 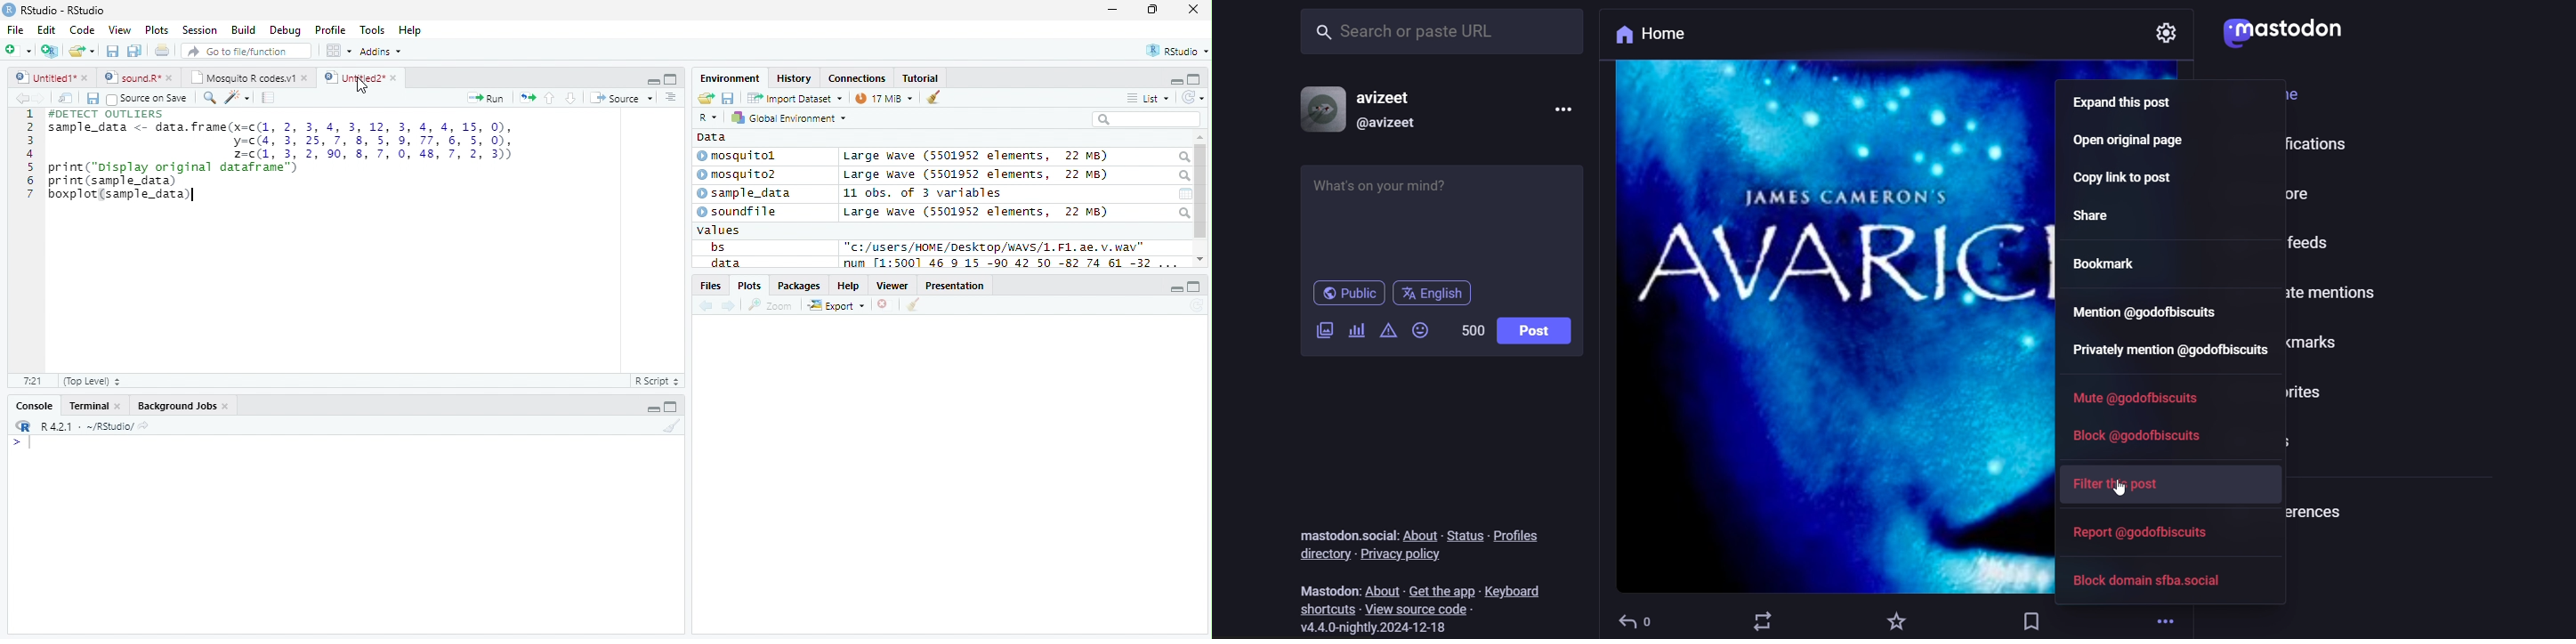 What do you see at coordinates (19, 51) in the screenshot?
I see `new file` at bounding box center [19, 51].